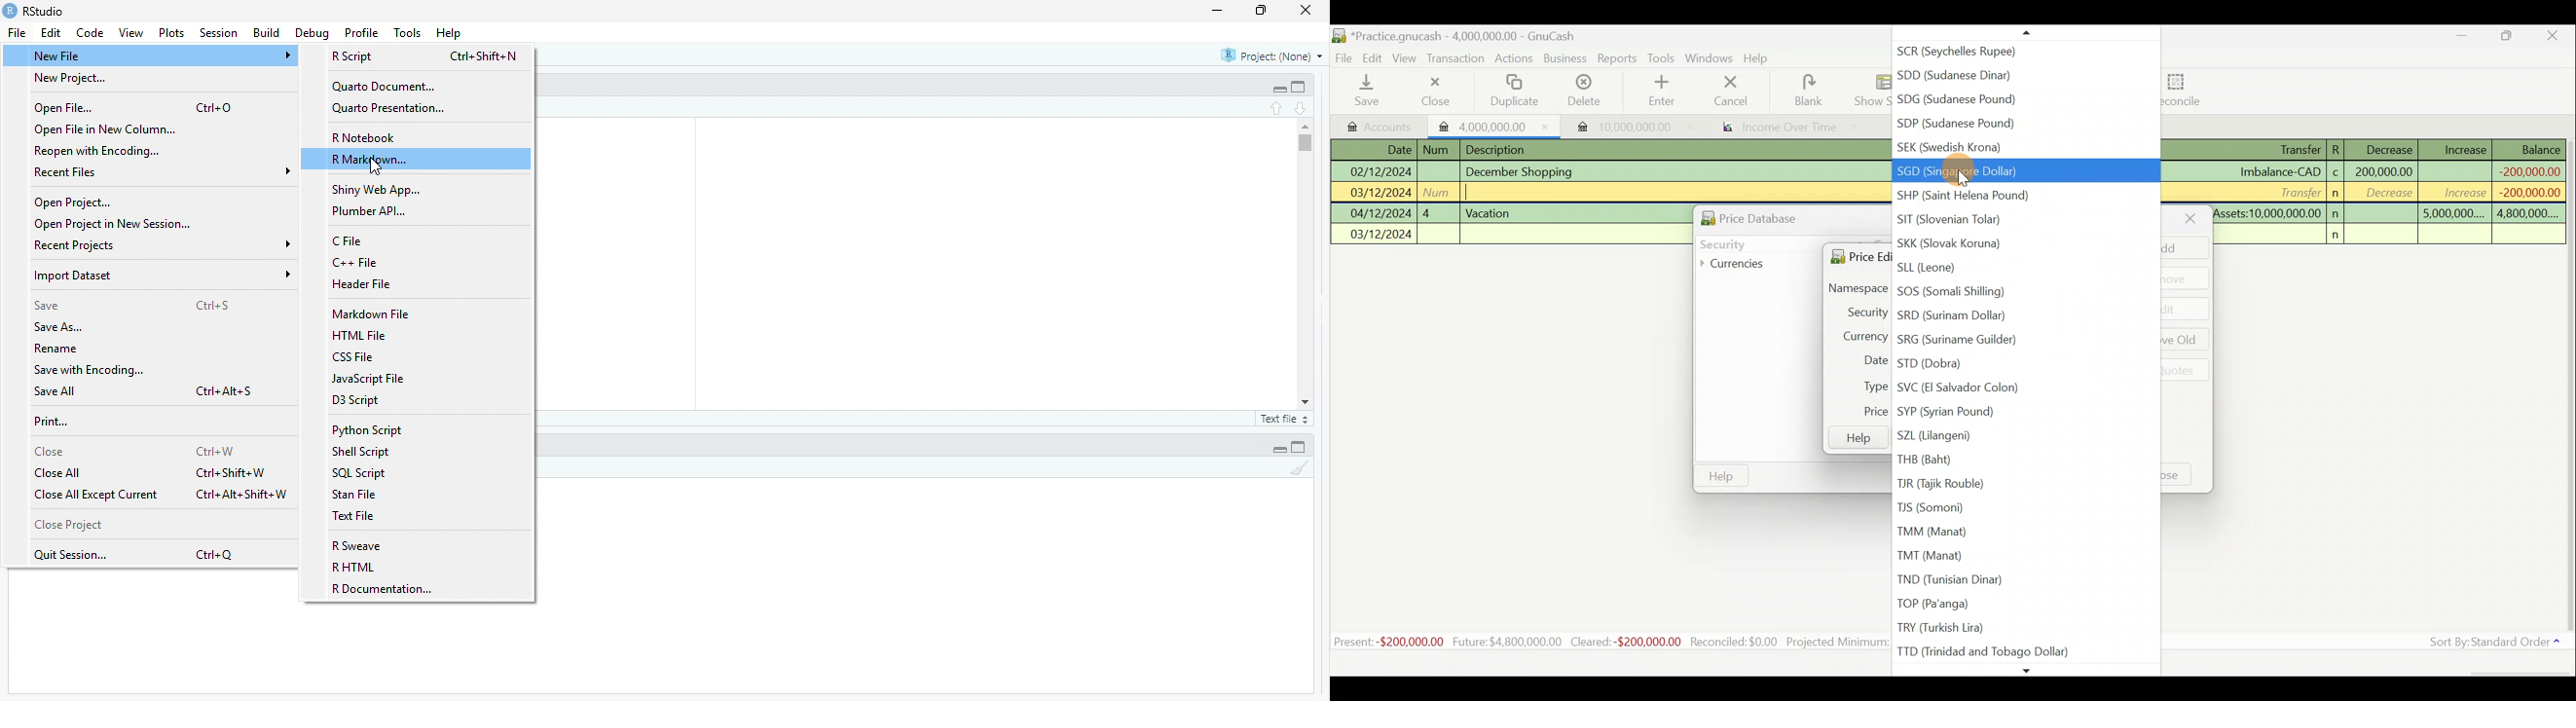 This screenshot has height=728, width=2576. What do you see at coordinates (227, 391) in the screenshot?
I see `Ctrl+Alt+S` at bounding box center [227, 391].